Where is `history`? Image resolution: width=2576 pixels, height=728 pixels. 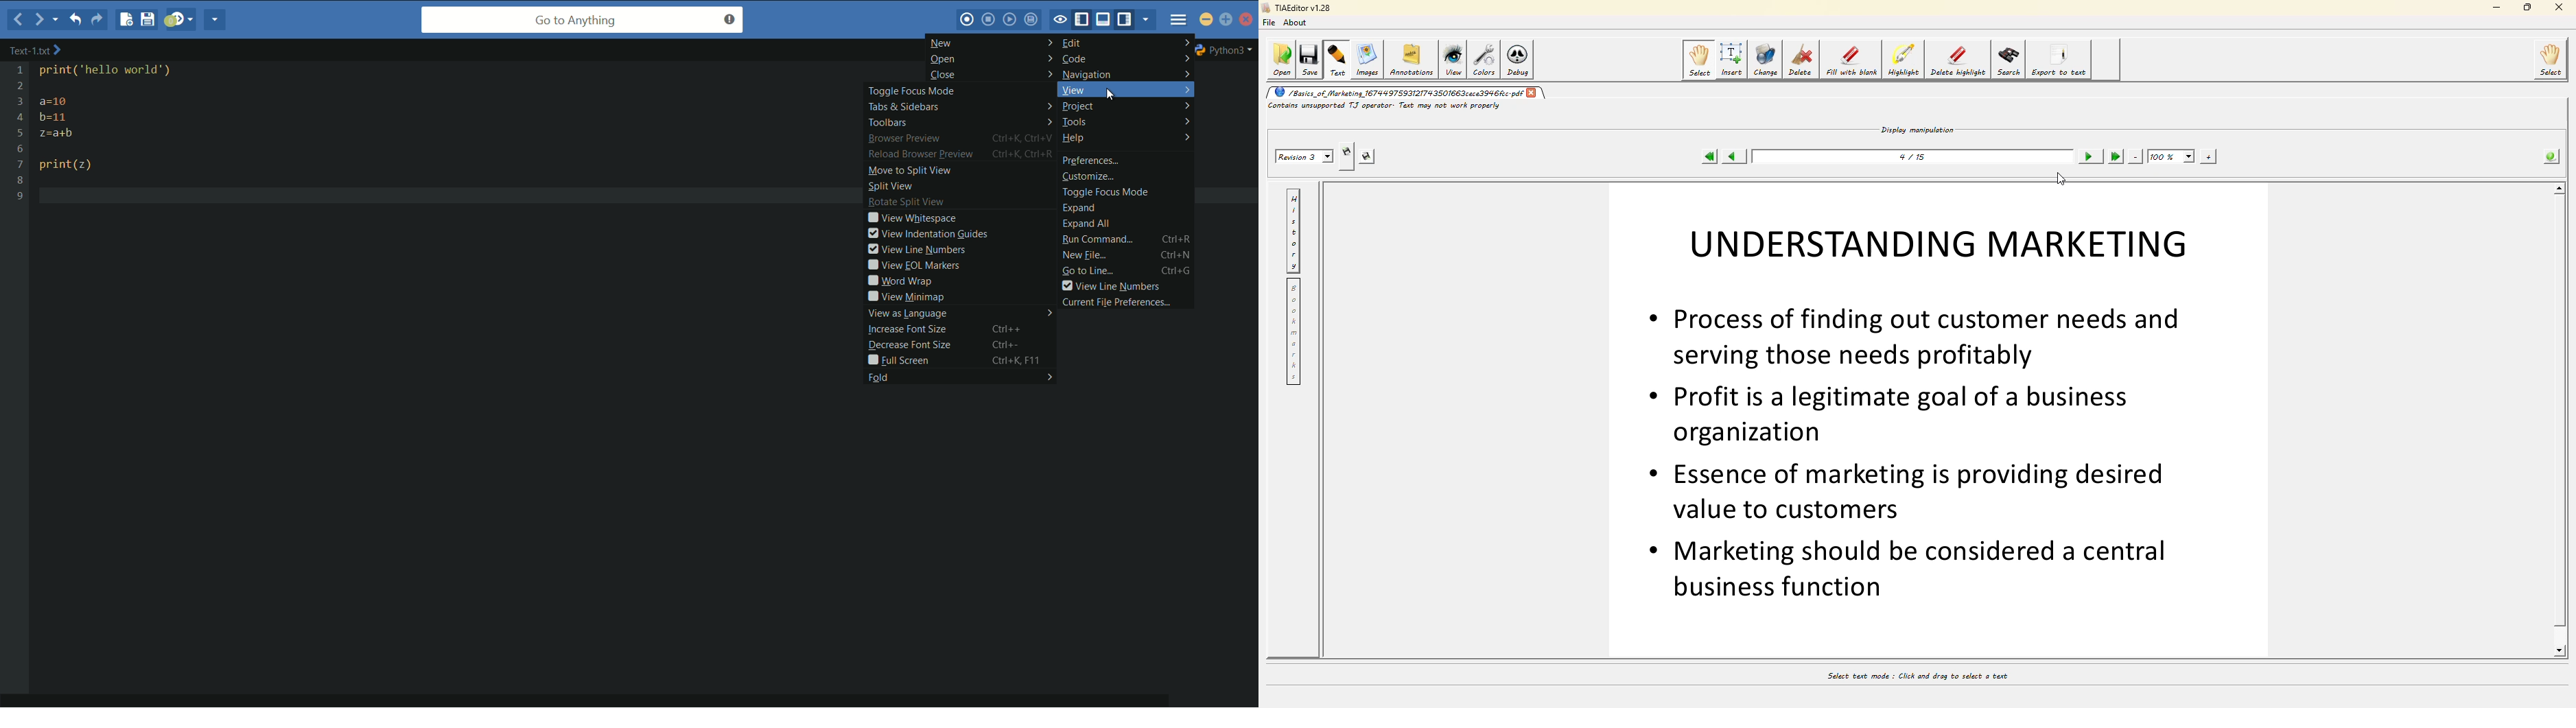 history is located at coordinates (1294, 230).